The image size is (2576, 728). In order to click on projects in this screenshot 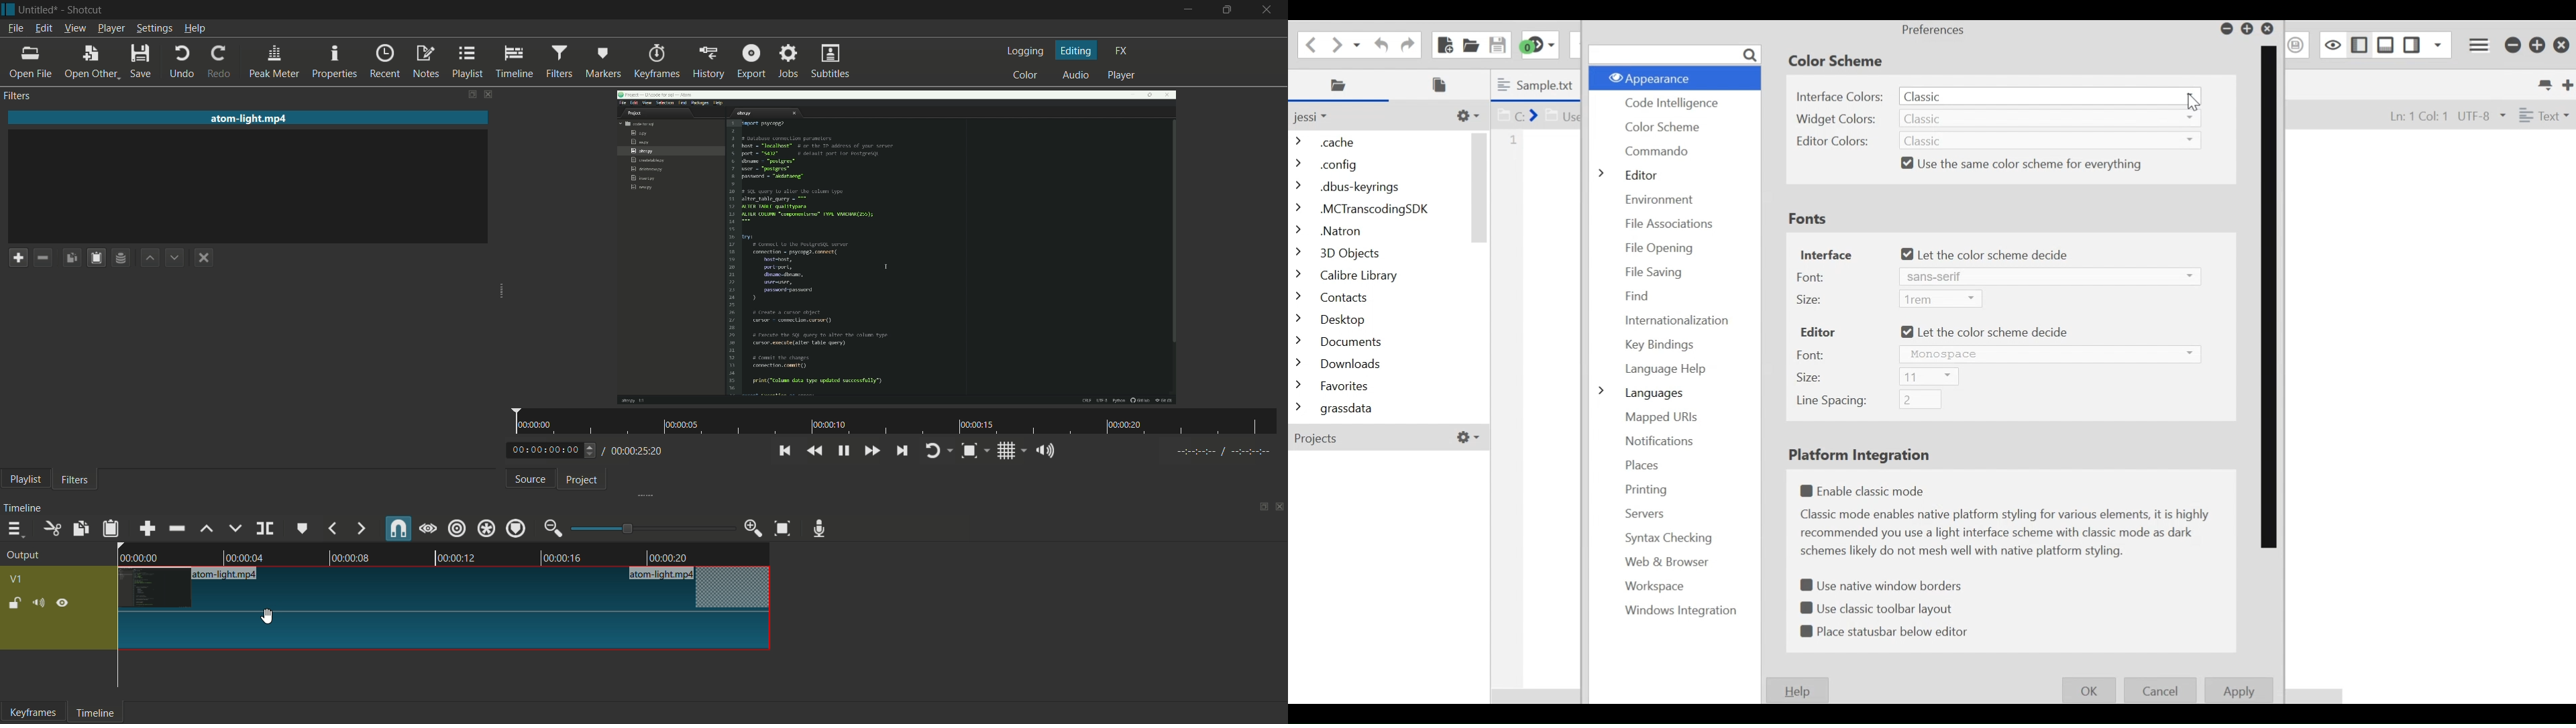, I will do `click(1386, 440)`.